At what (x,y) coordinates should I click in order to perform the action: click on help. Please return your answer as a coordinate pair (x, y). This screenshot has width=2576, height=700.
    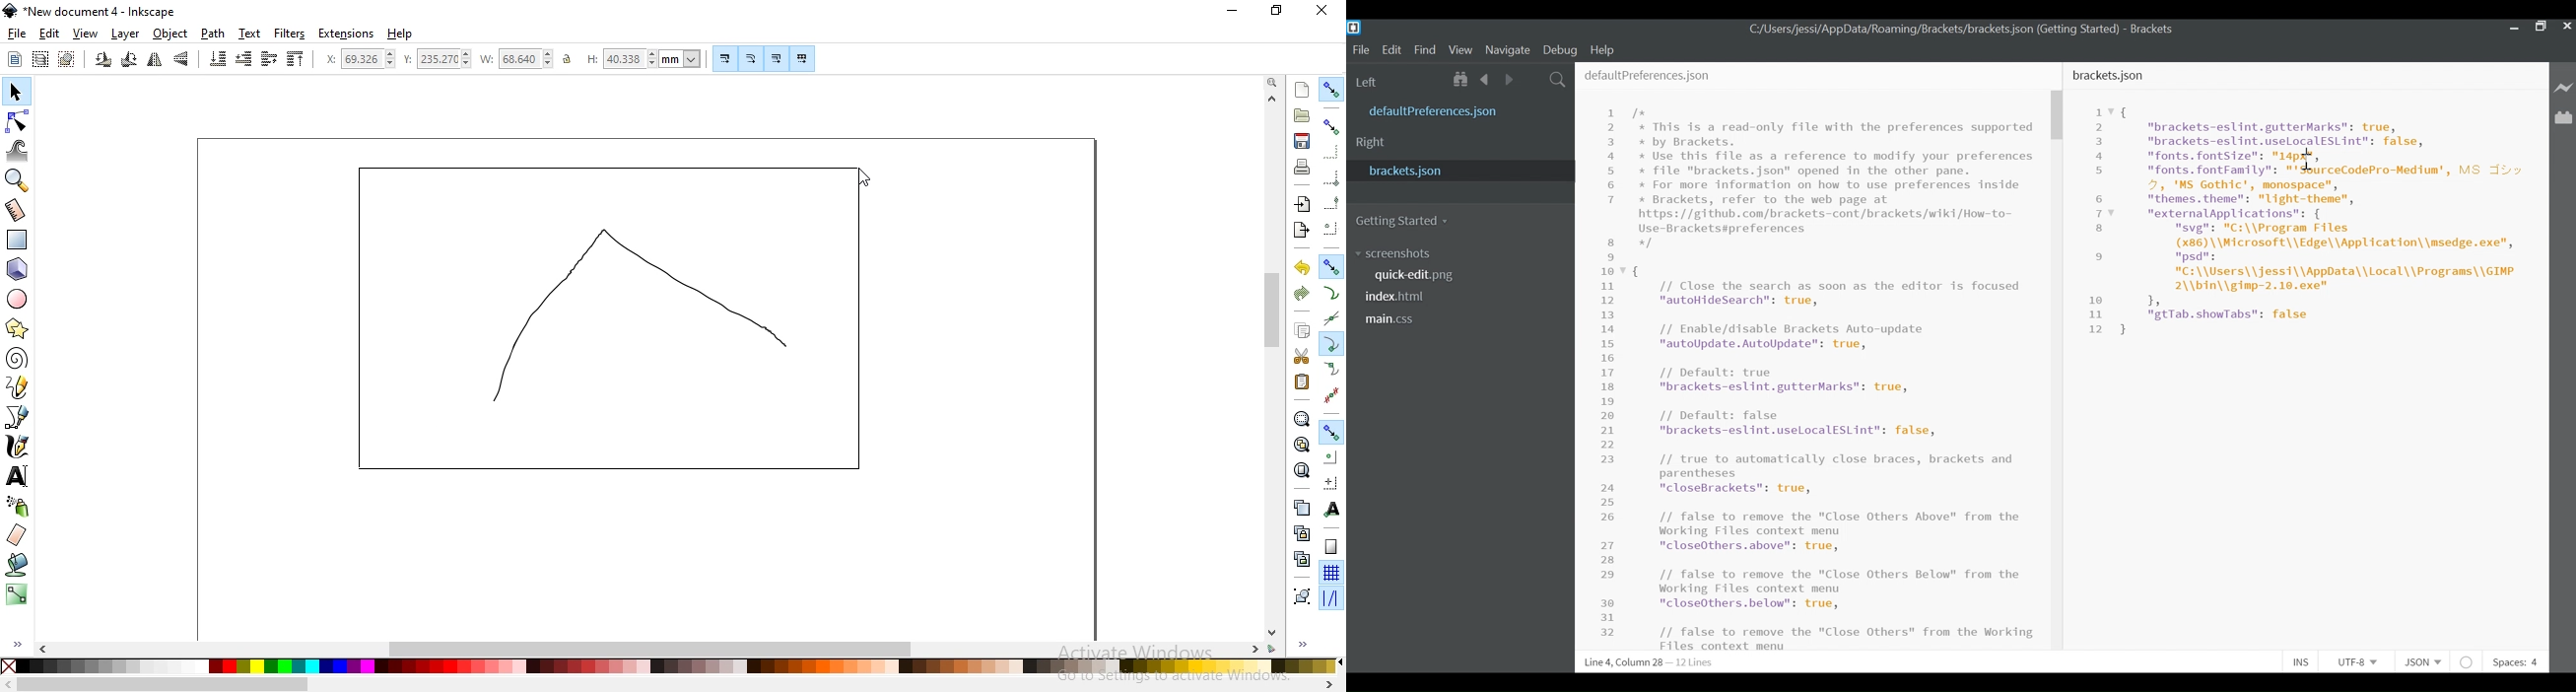
    Looking at the image, I should click on (400, 35).